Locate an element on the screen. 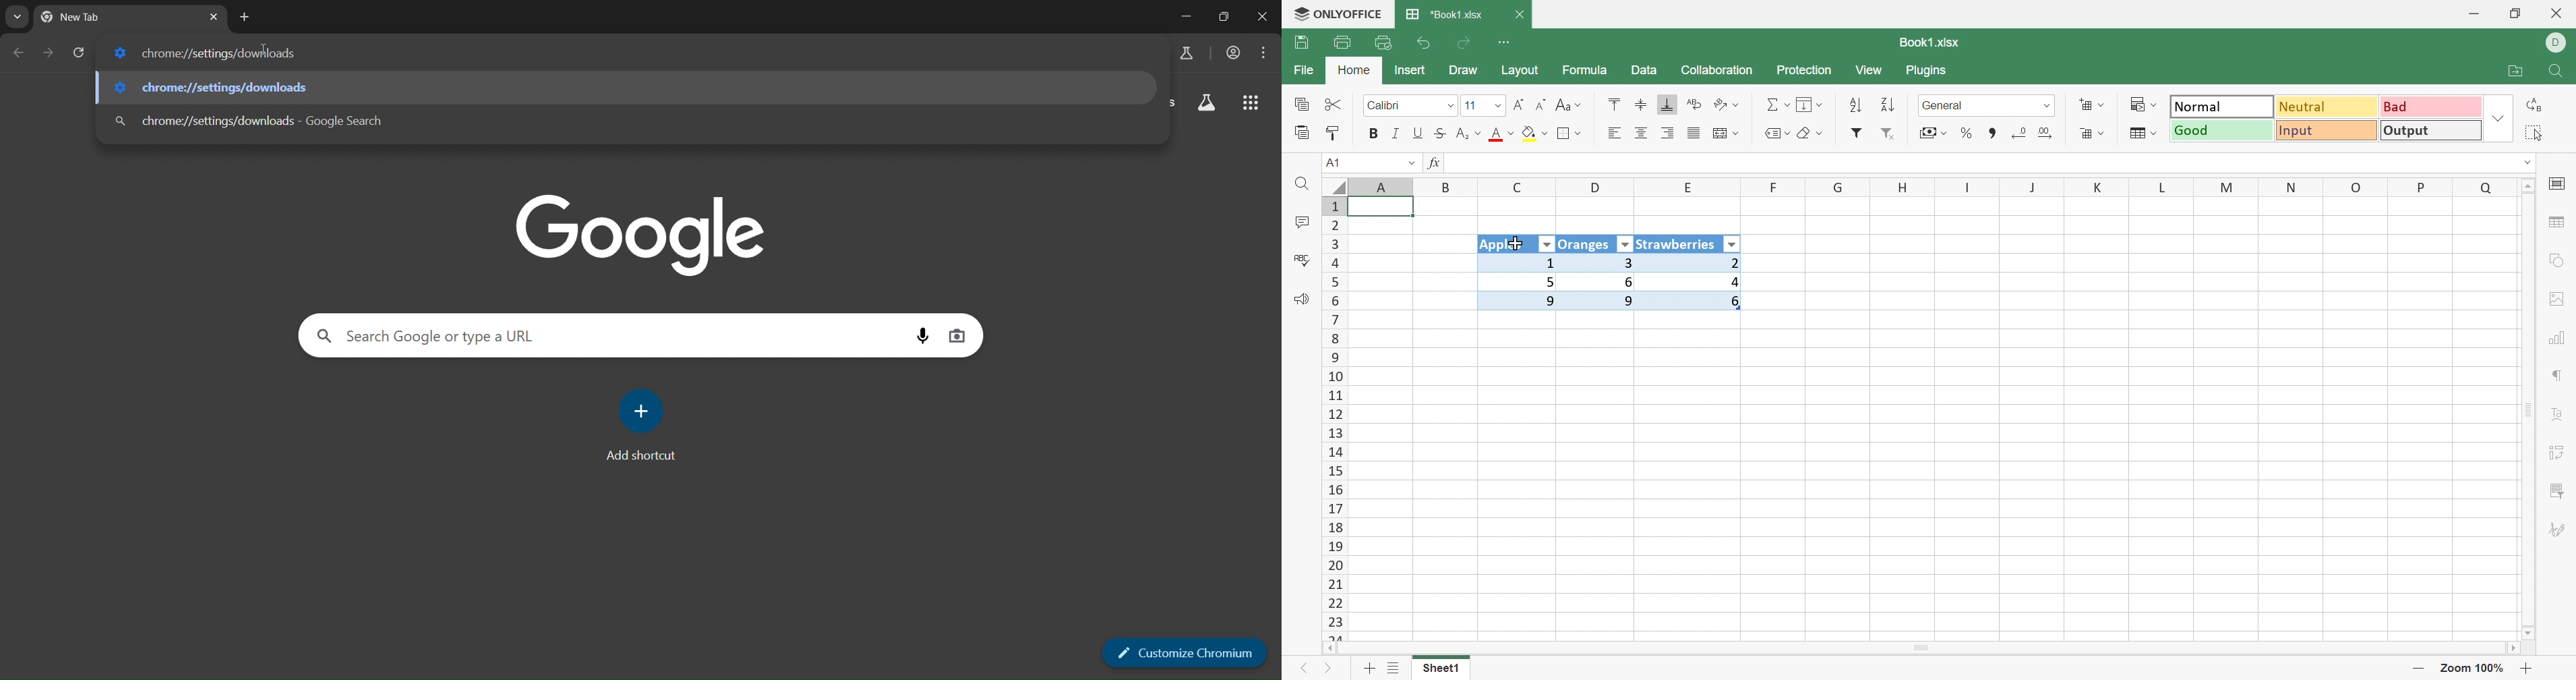 The height and width of the screenshot is (700, 2576). J is located at coordinates (2034, 188).